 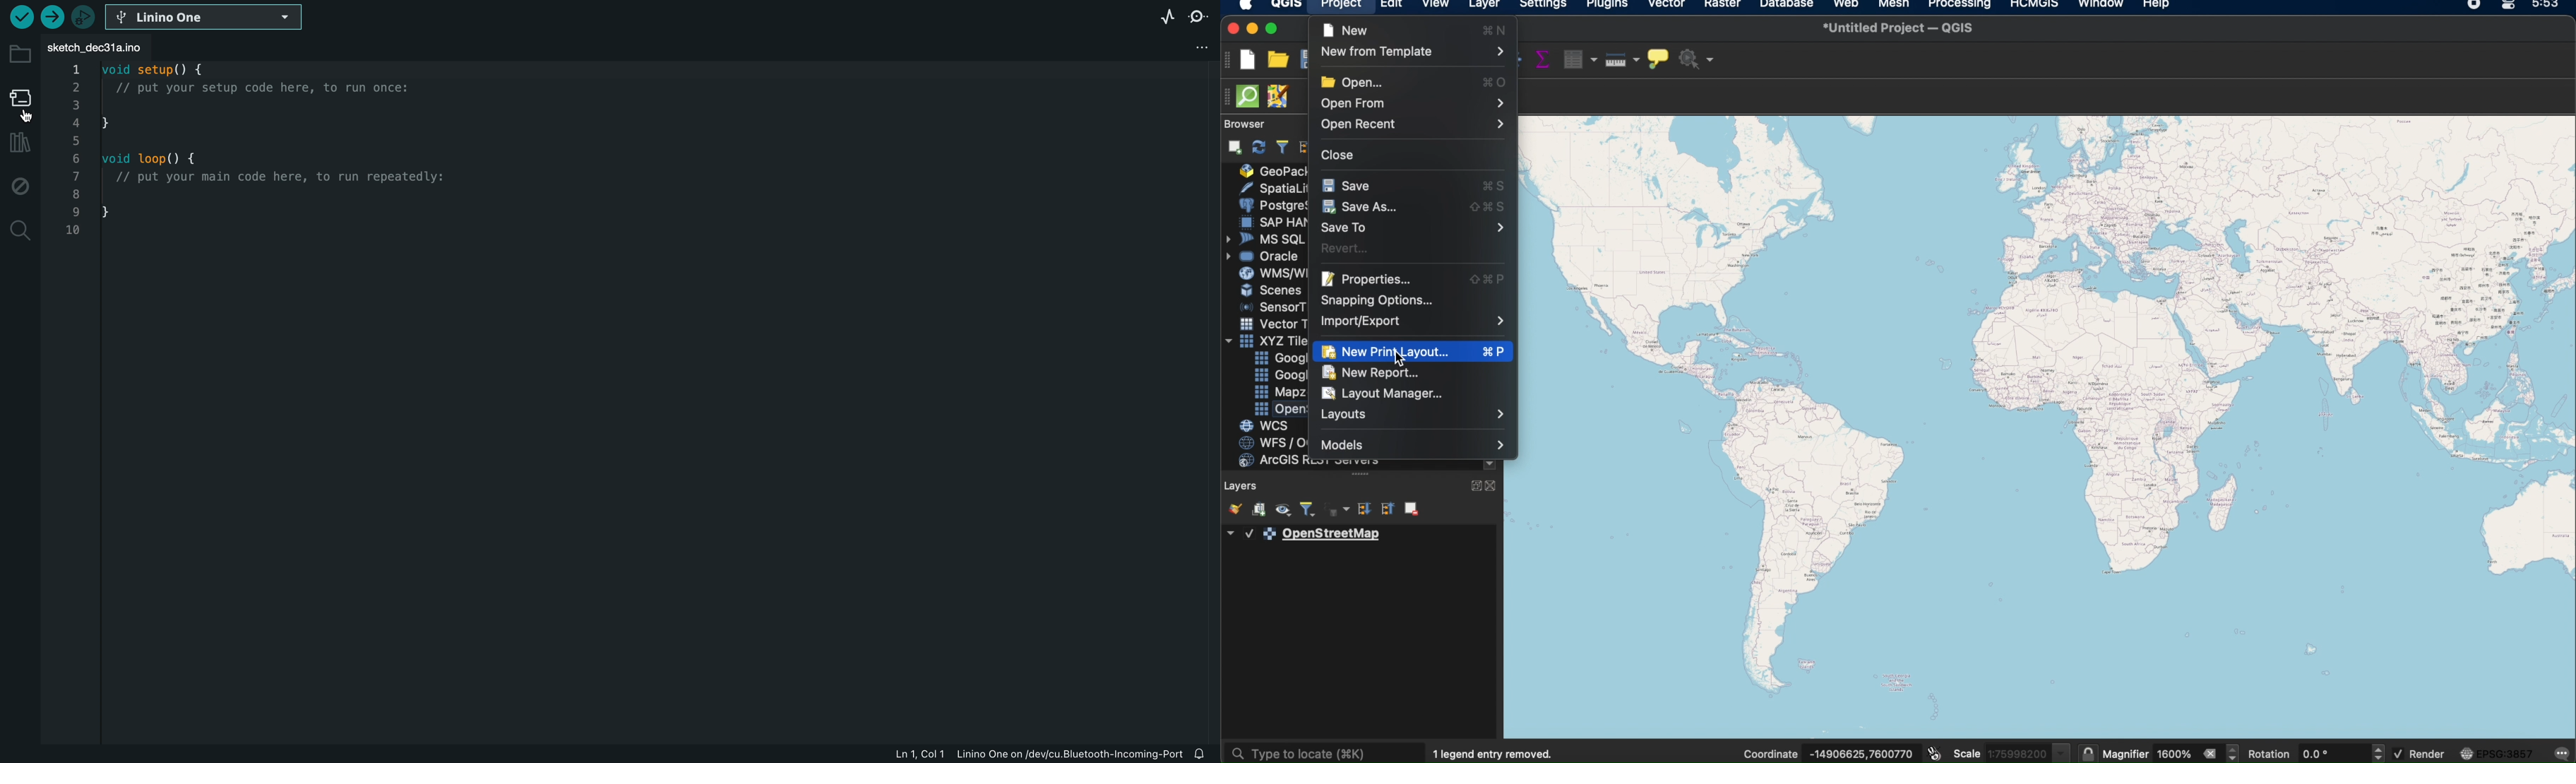 I want to click on lock scale, so click(x=2088, y=751).